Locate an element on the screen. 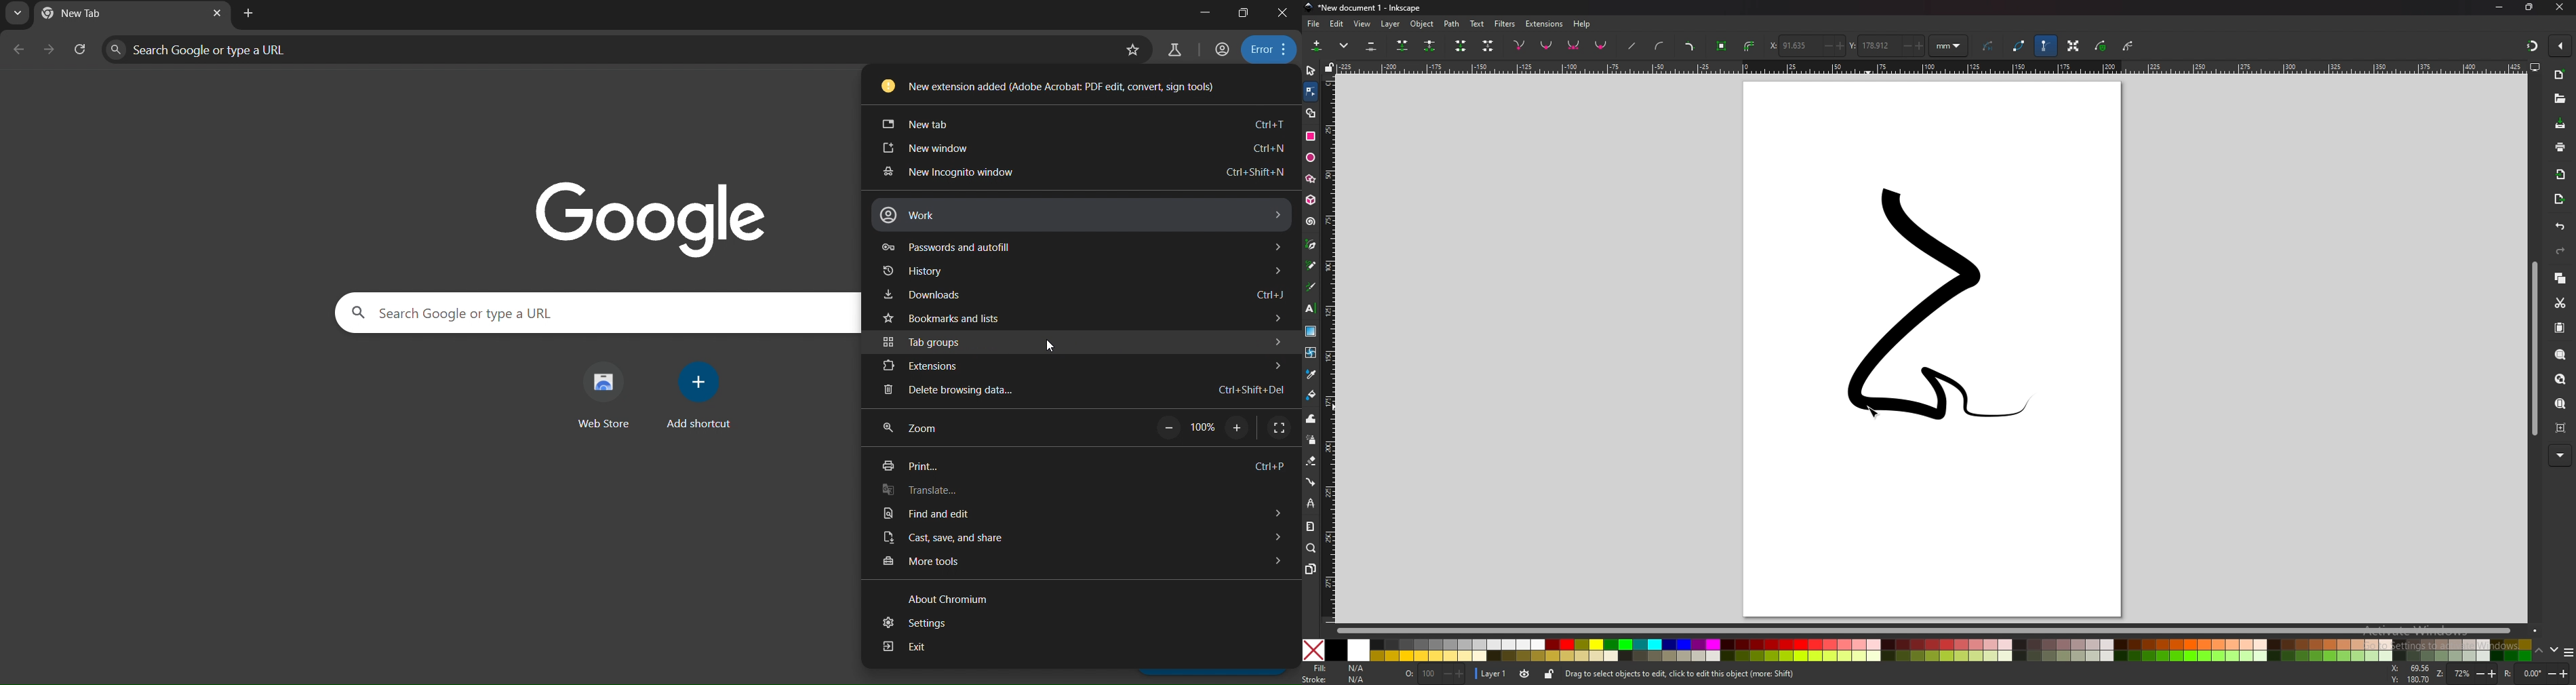 The width and height of the screenshot is (2576, 700). mask is located at coordinates (2101, 46).